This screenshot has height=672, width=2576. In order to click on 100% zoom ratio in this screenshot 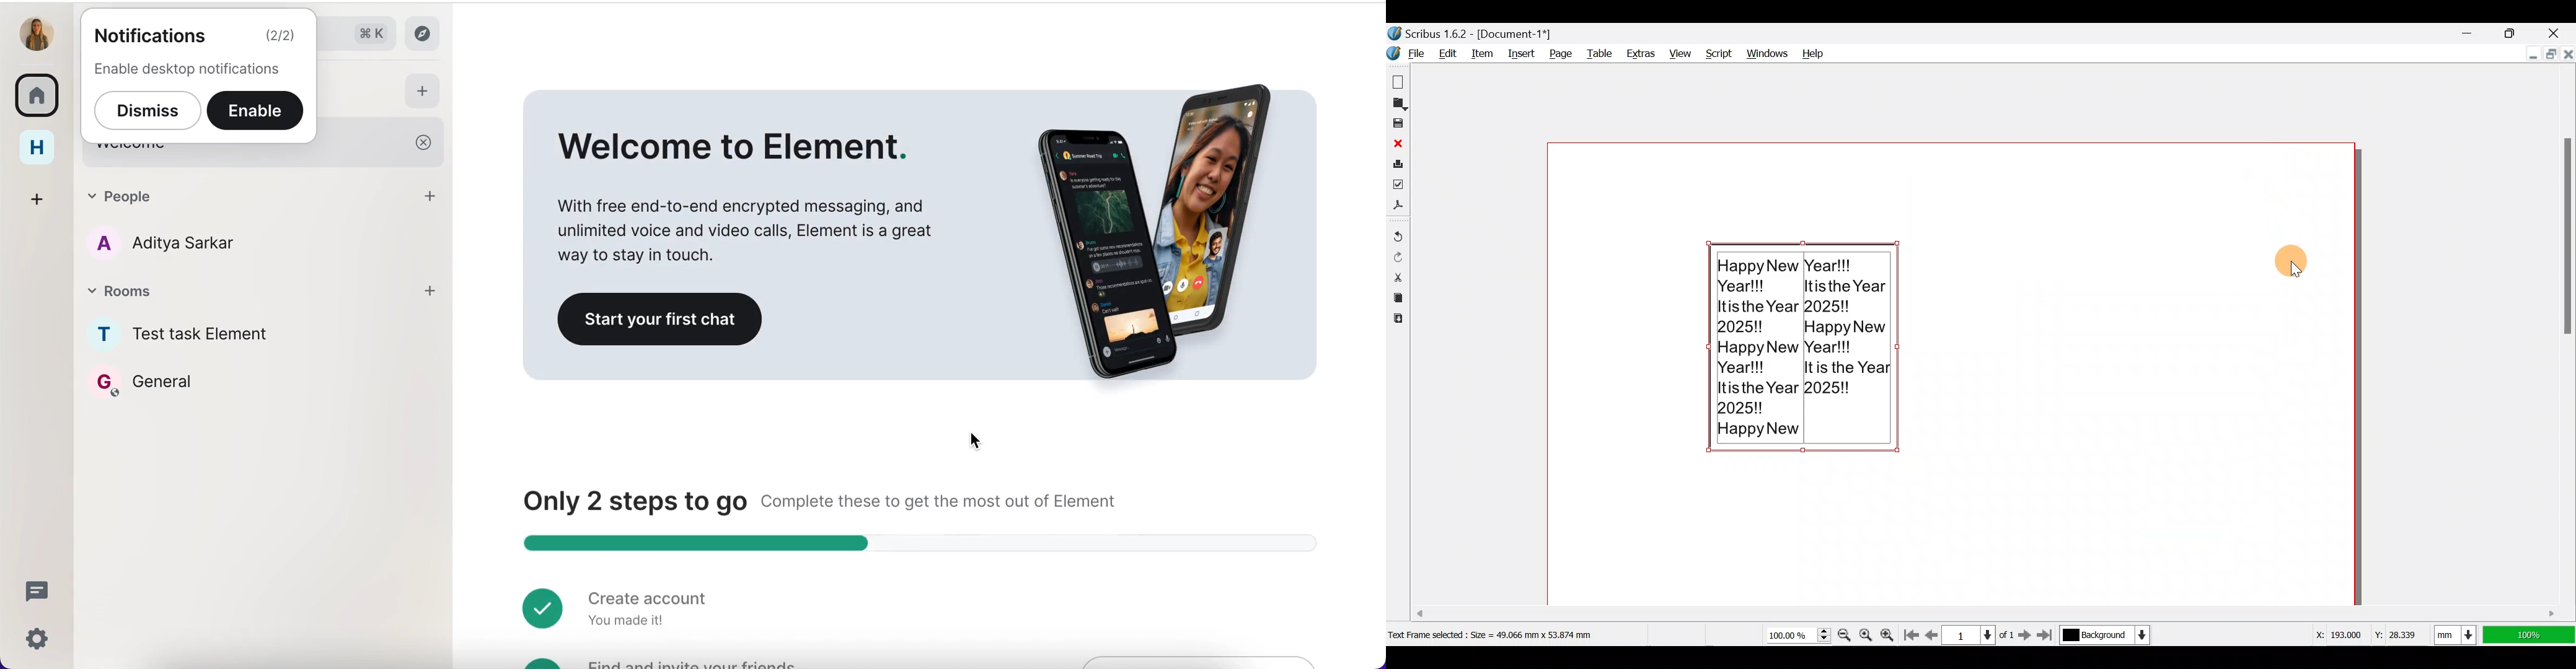, I will do `click(2531, 635)`.